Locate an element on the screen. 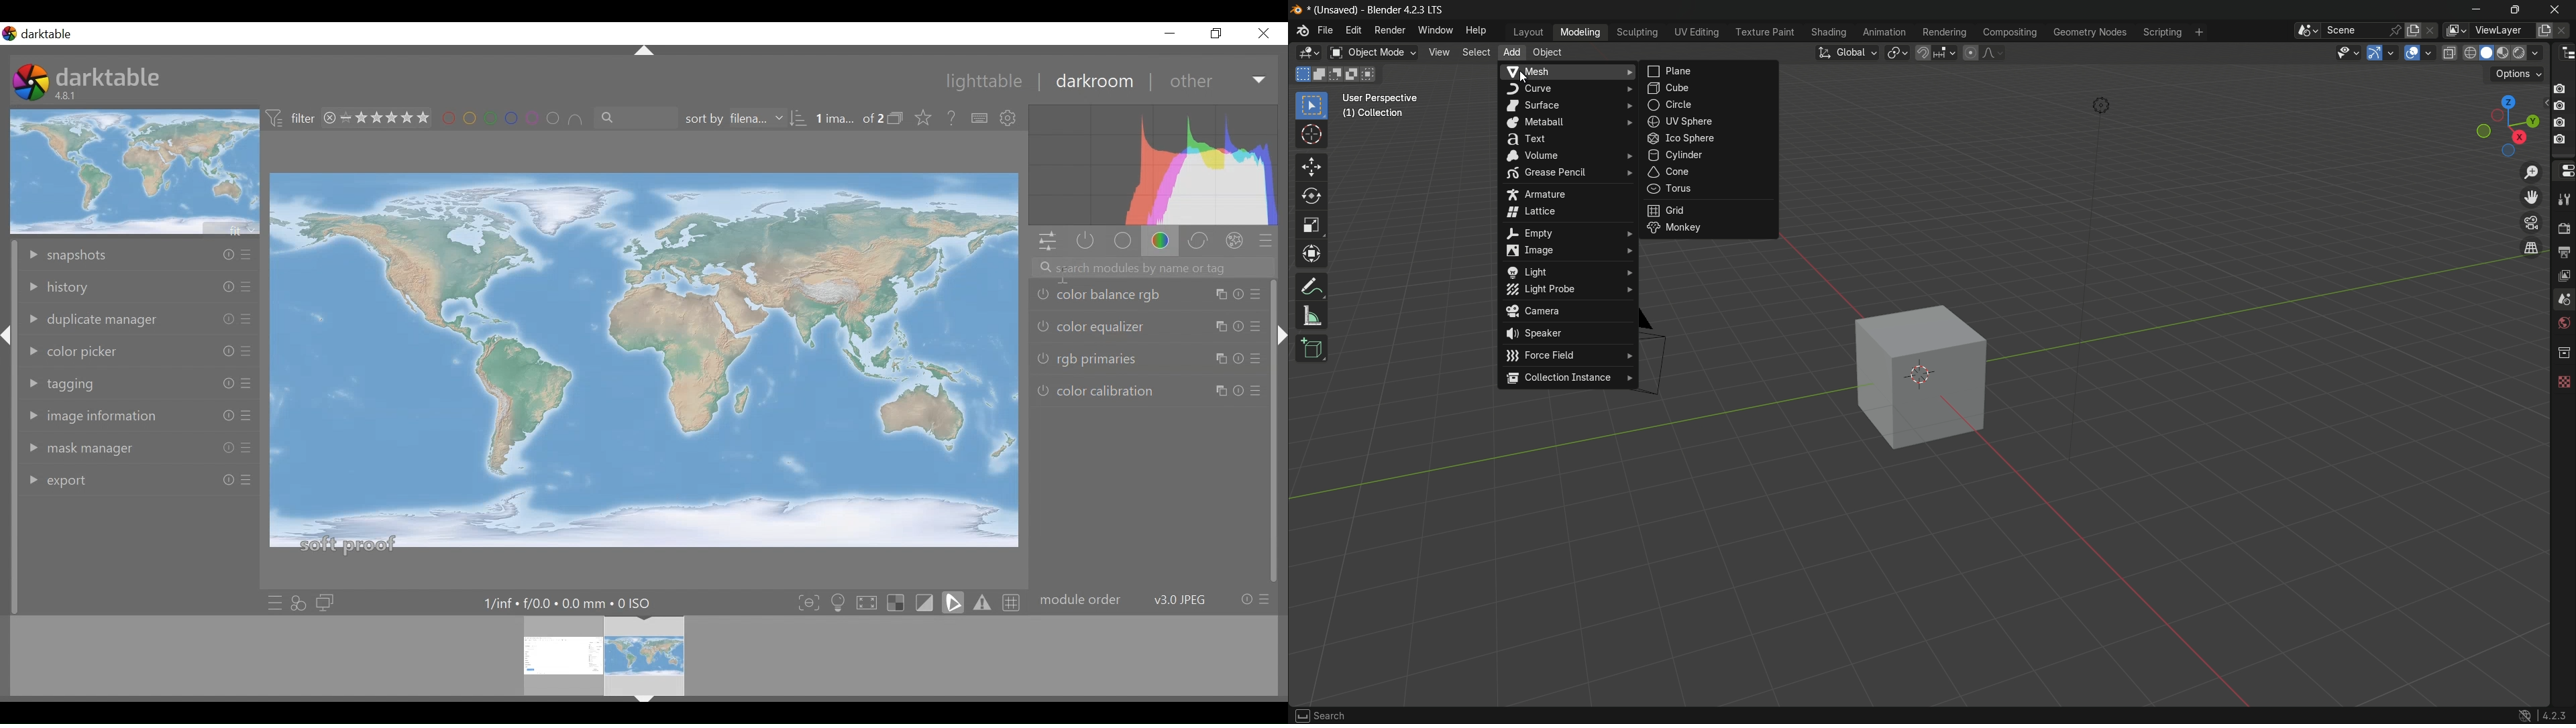 This screenshot has width=2576, height=728.  is located at coordinates (225, 318).